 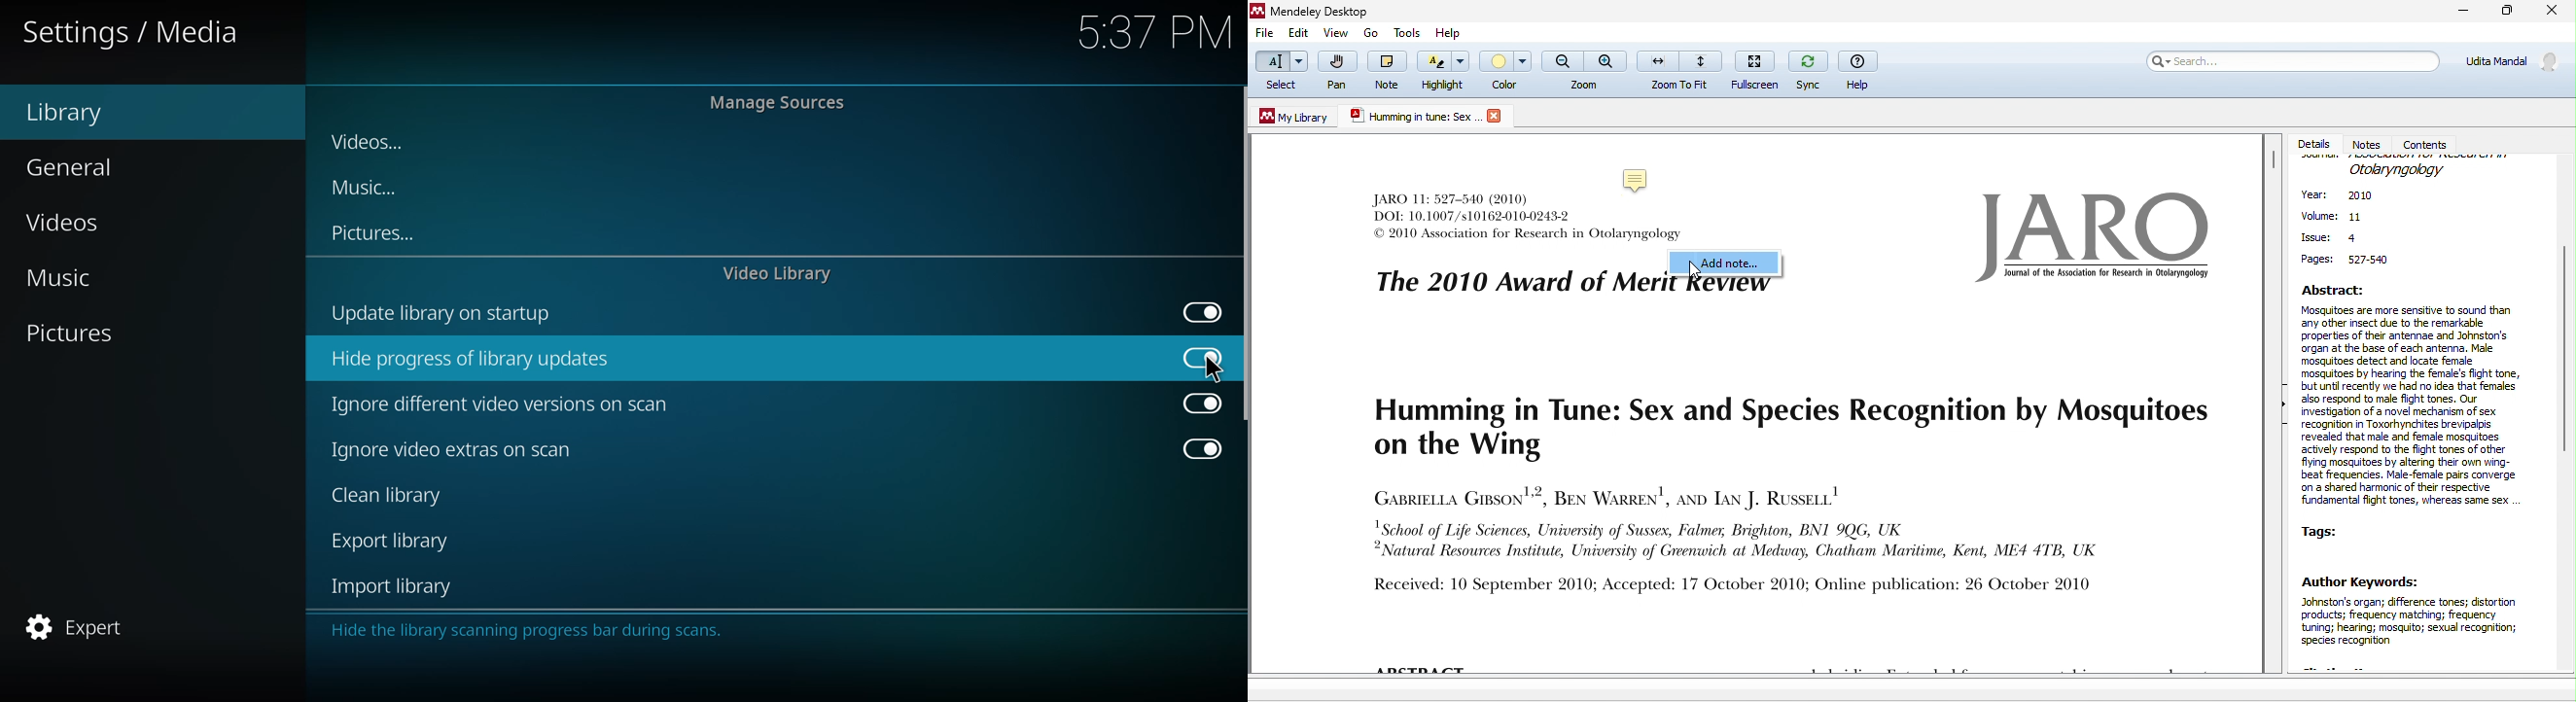 I want to click on my library, so click(x=1295, y=117).